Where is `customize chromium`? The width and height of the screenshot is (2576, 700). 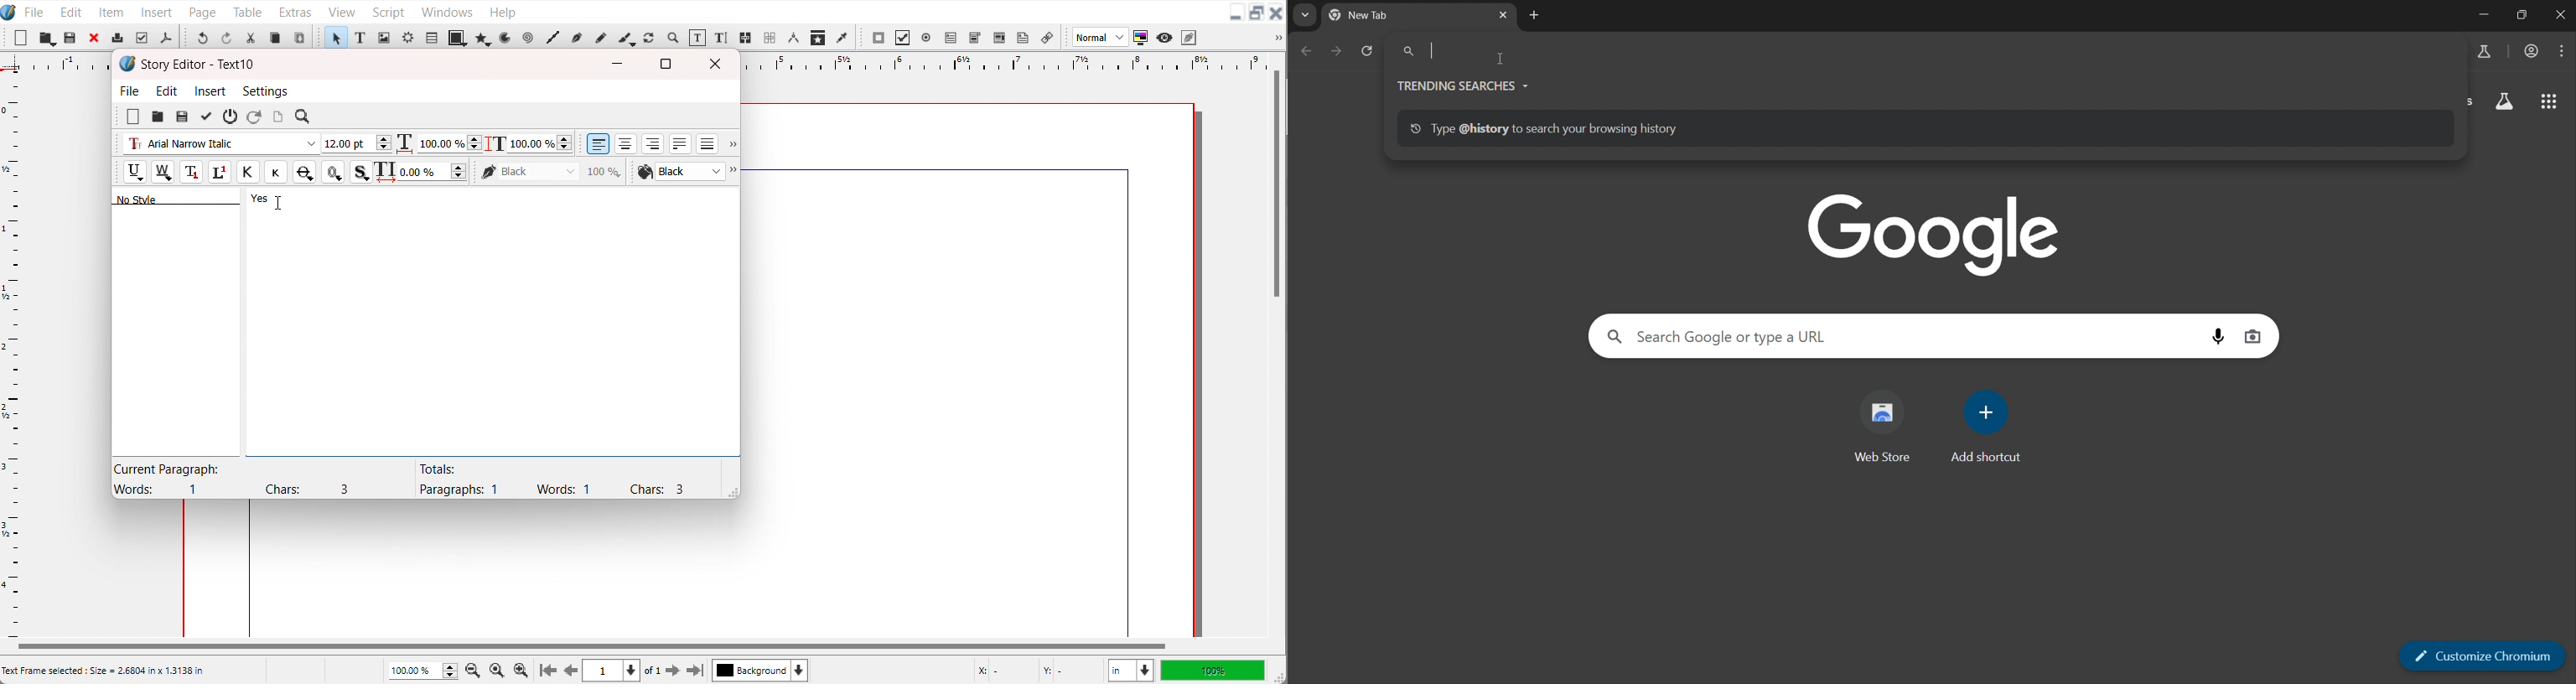 customize chromium is located at coordinates (2479, 656).